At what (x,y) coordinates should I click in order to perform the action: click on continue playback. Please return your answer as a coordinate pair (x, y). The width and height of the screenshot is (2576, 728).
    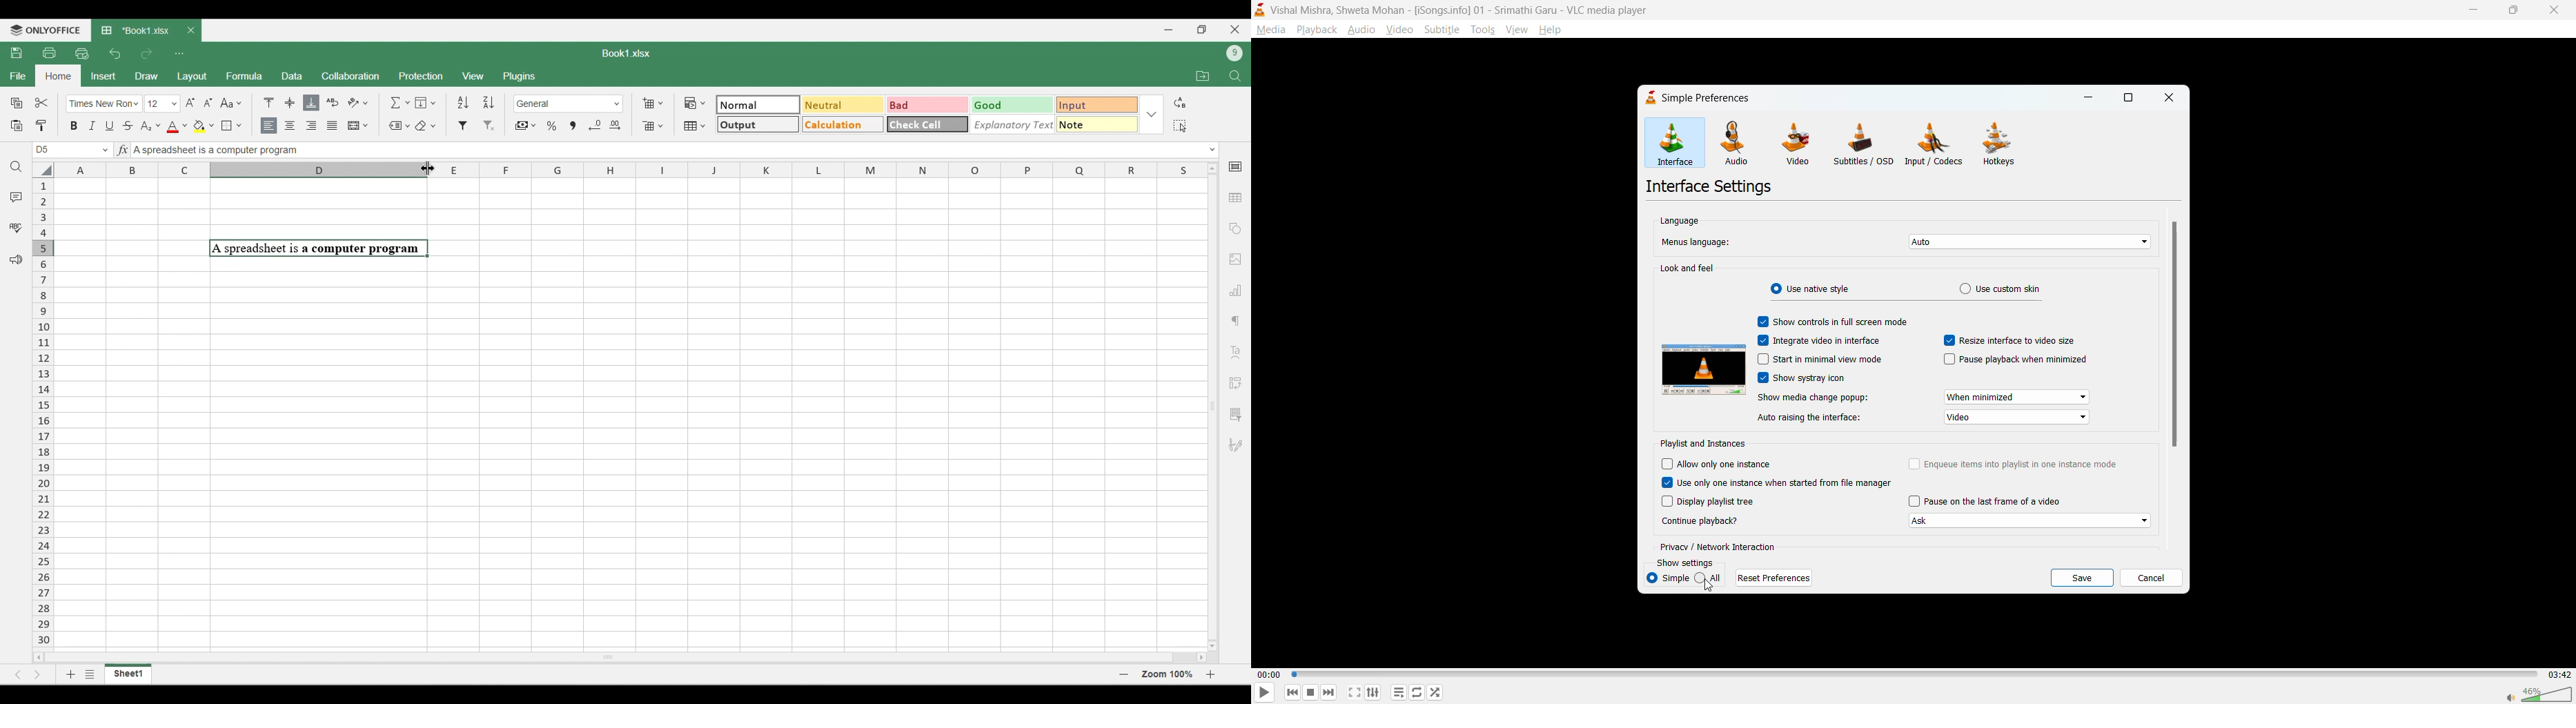
    Looking at the image, I should click on (1701, 522).